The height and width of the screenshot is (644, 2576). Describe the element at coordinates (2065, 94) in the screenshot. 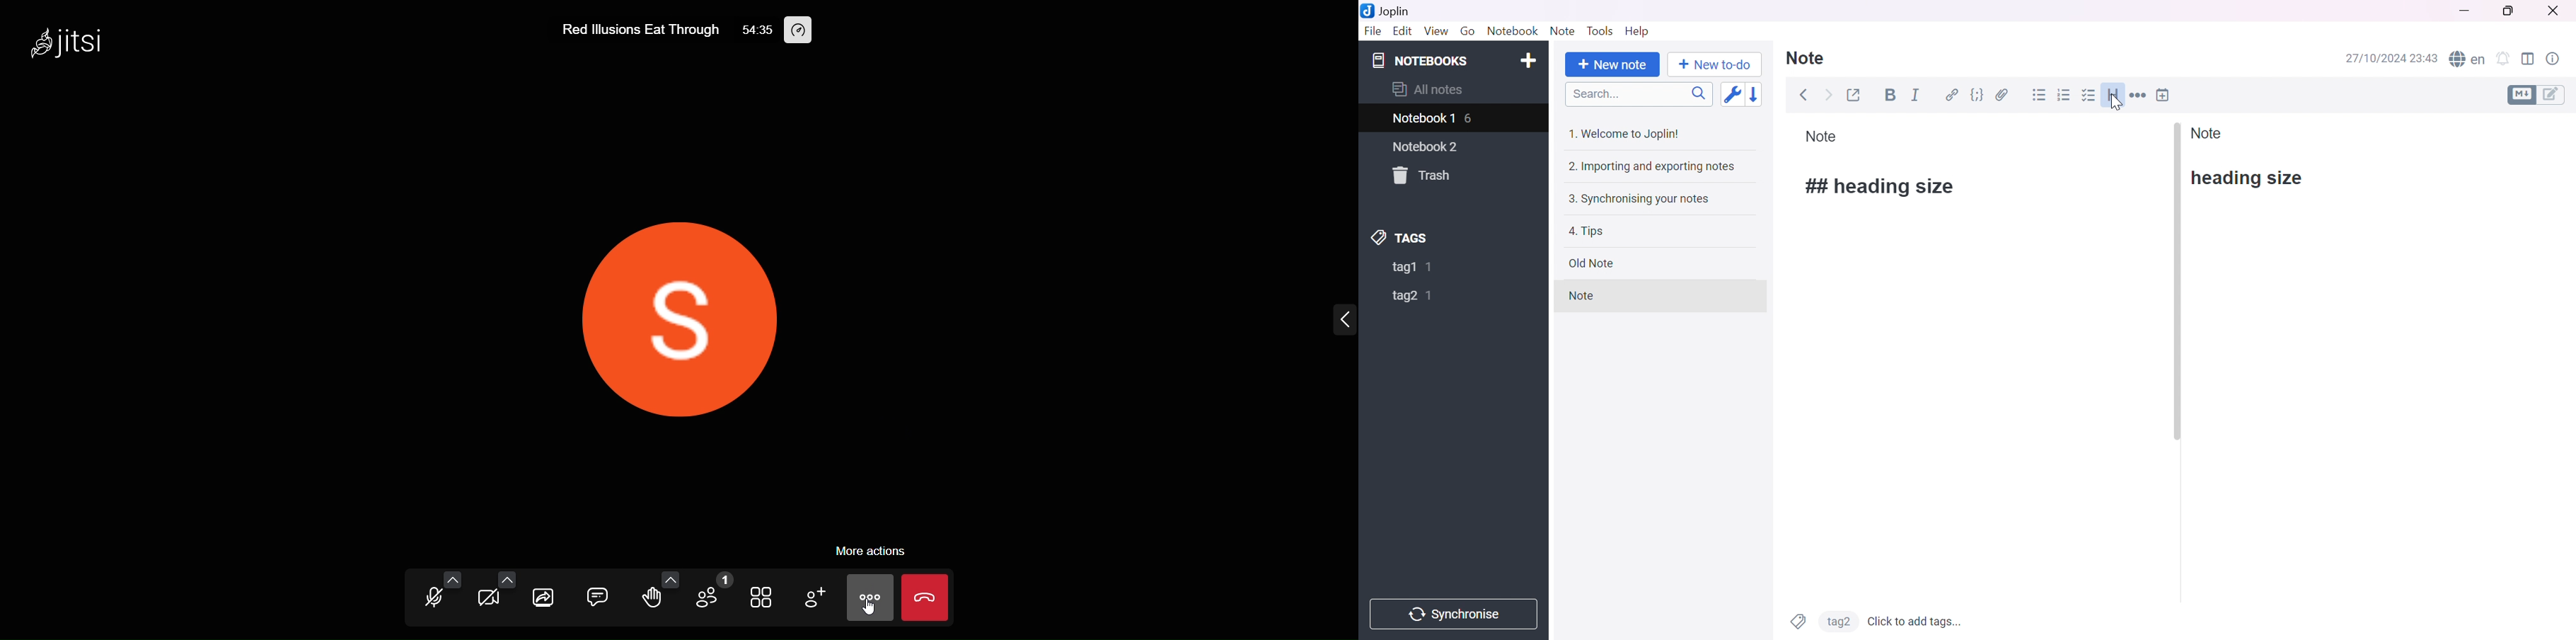

I see `Numbered List` at that location.